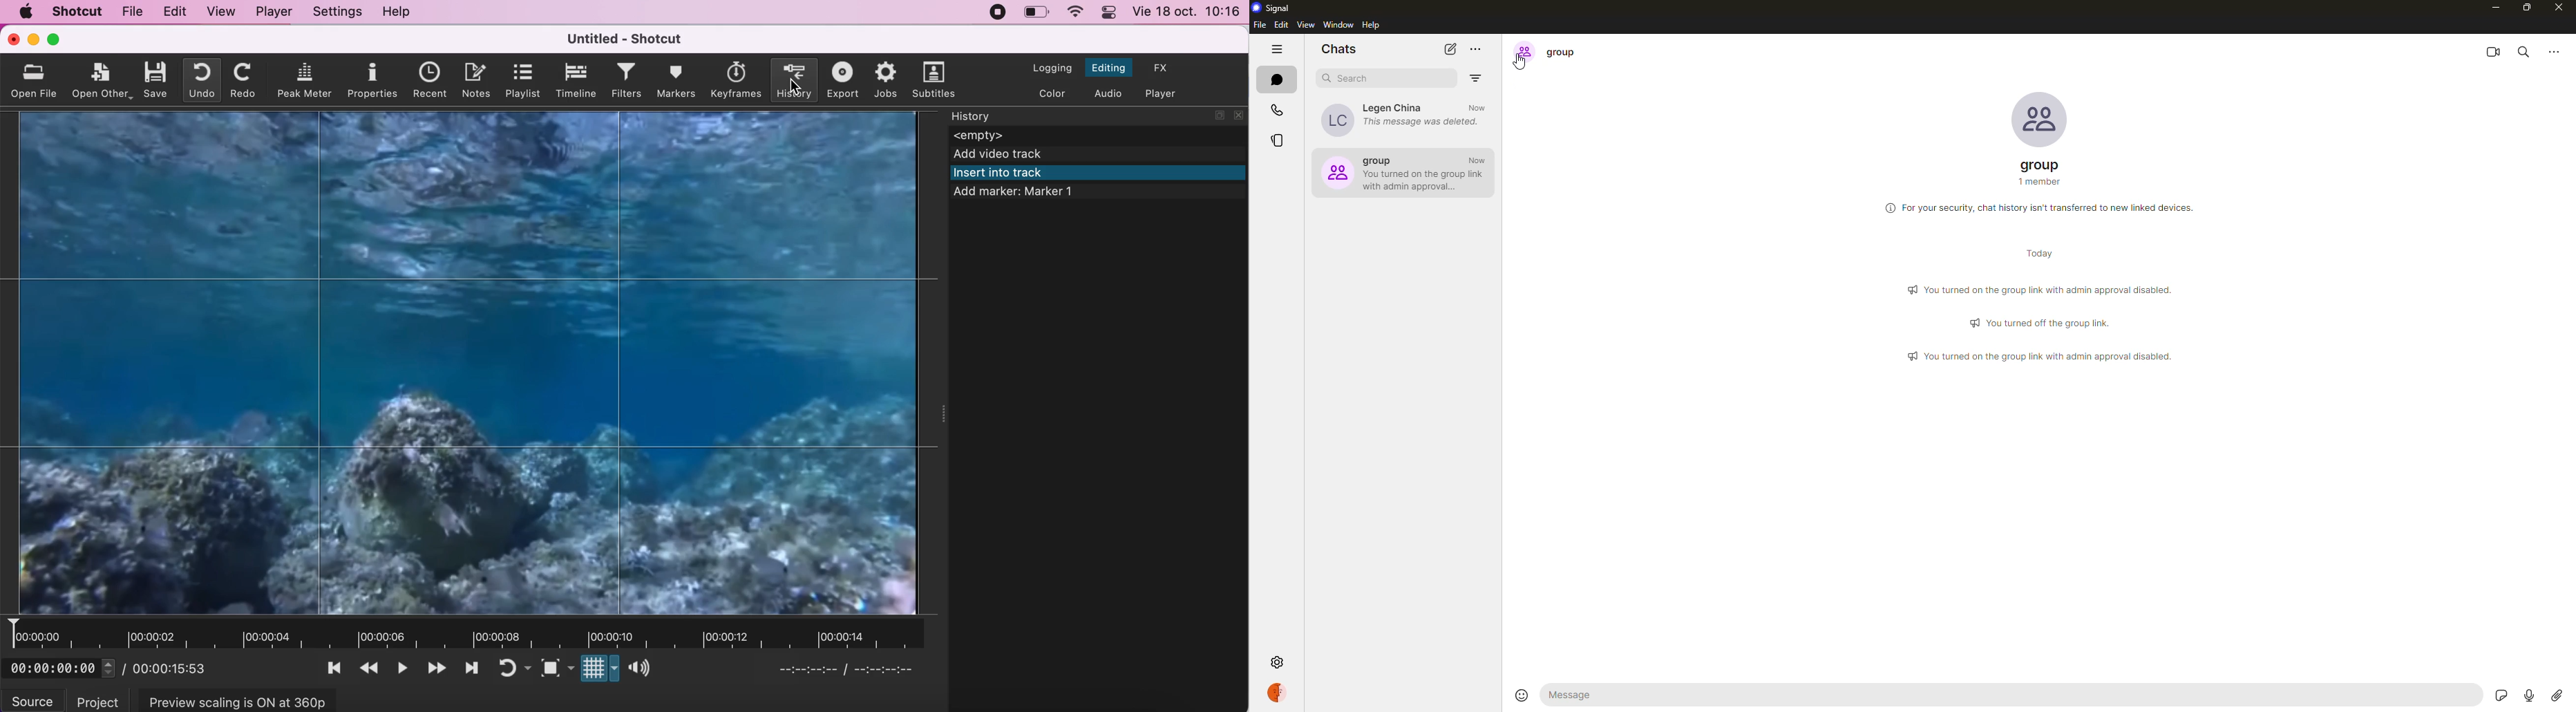  Describe the element at coordinates (1100, 135) in the screenshot. I see `empty` at that location.